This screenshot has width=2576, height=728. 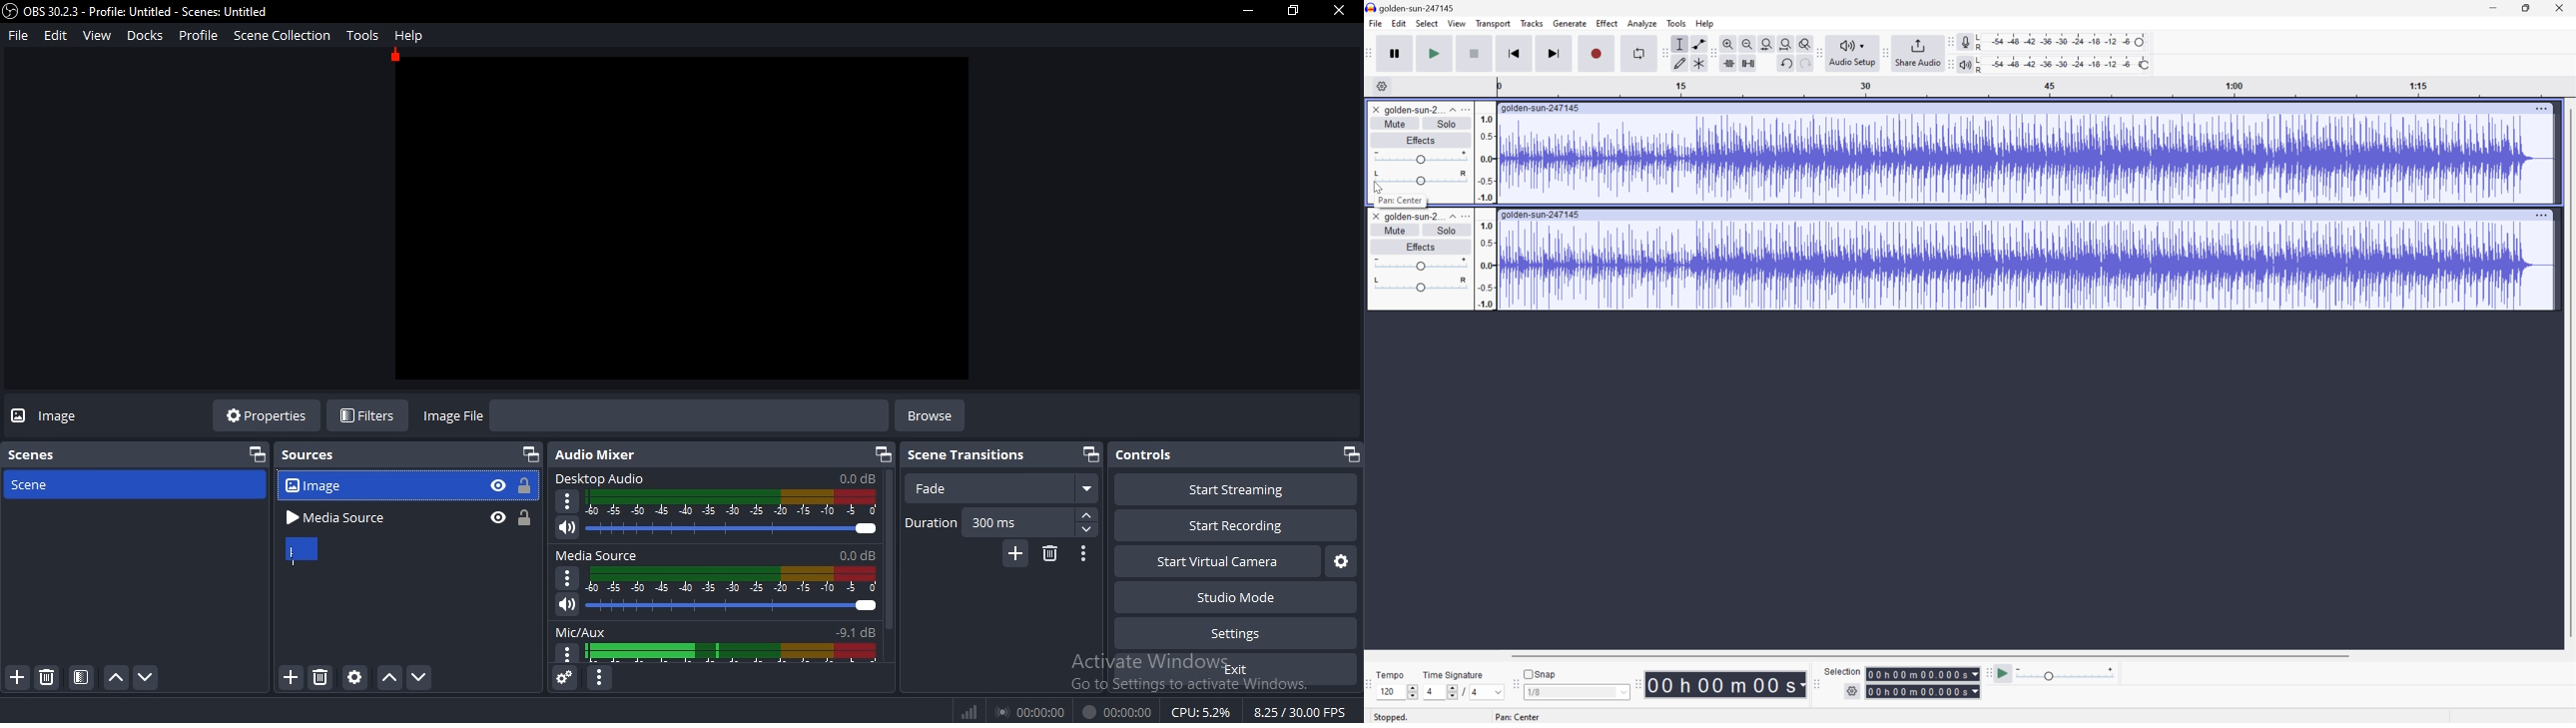 I want to click on restore, so click(x=527, y=453).